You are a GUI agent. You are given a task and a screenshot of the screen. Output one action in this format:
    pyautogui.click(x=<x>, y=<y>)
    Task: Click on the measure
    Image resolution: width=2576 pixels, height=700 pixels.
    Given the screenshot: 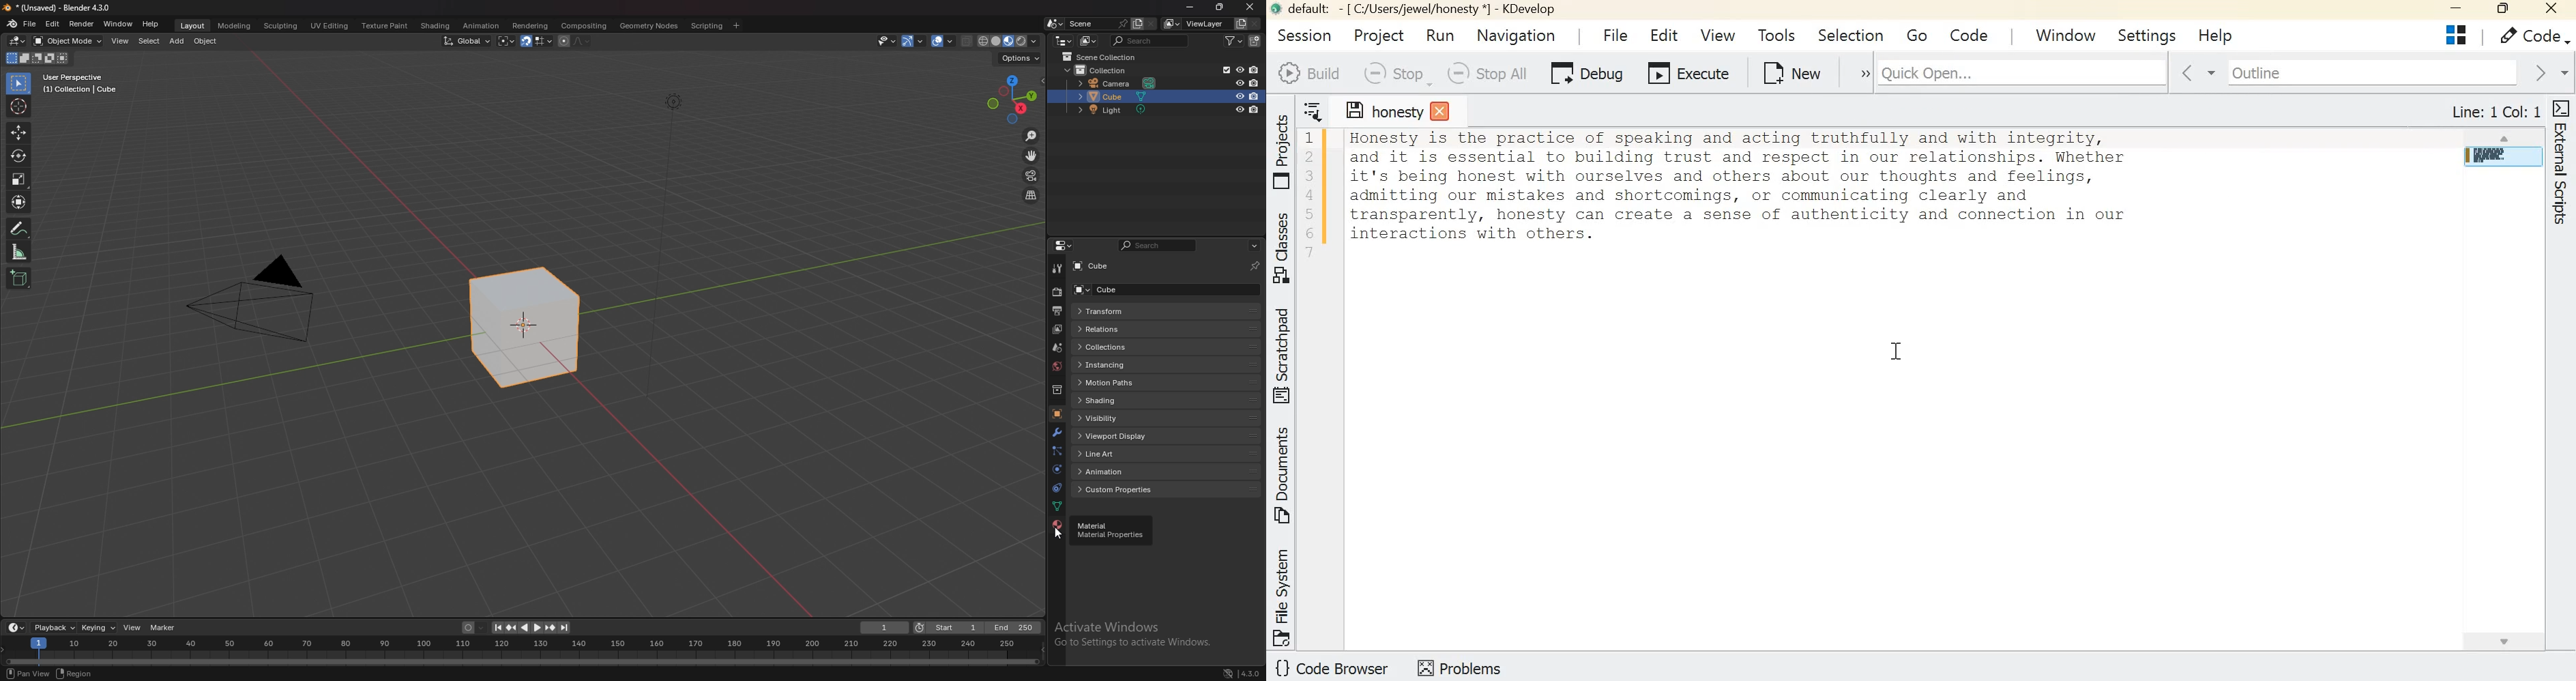 What is the action you would take?
    pyautogui.click(x=19, y=251)
    